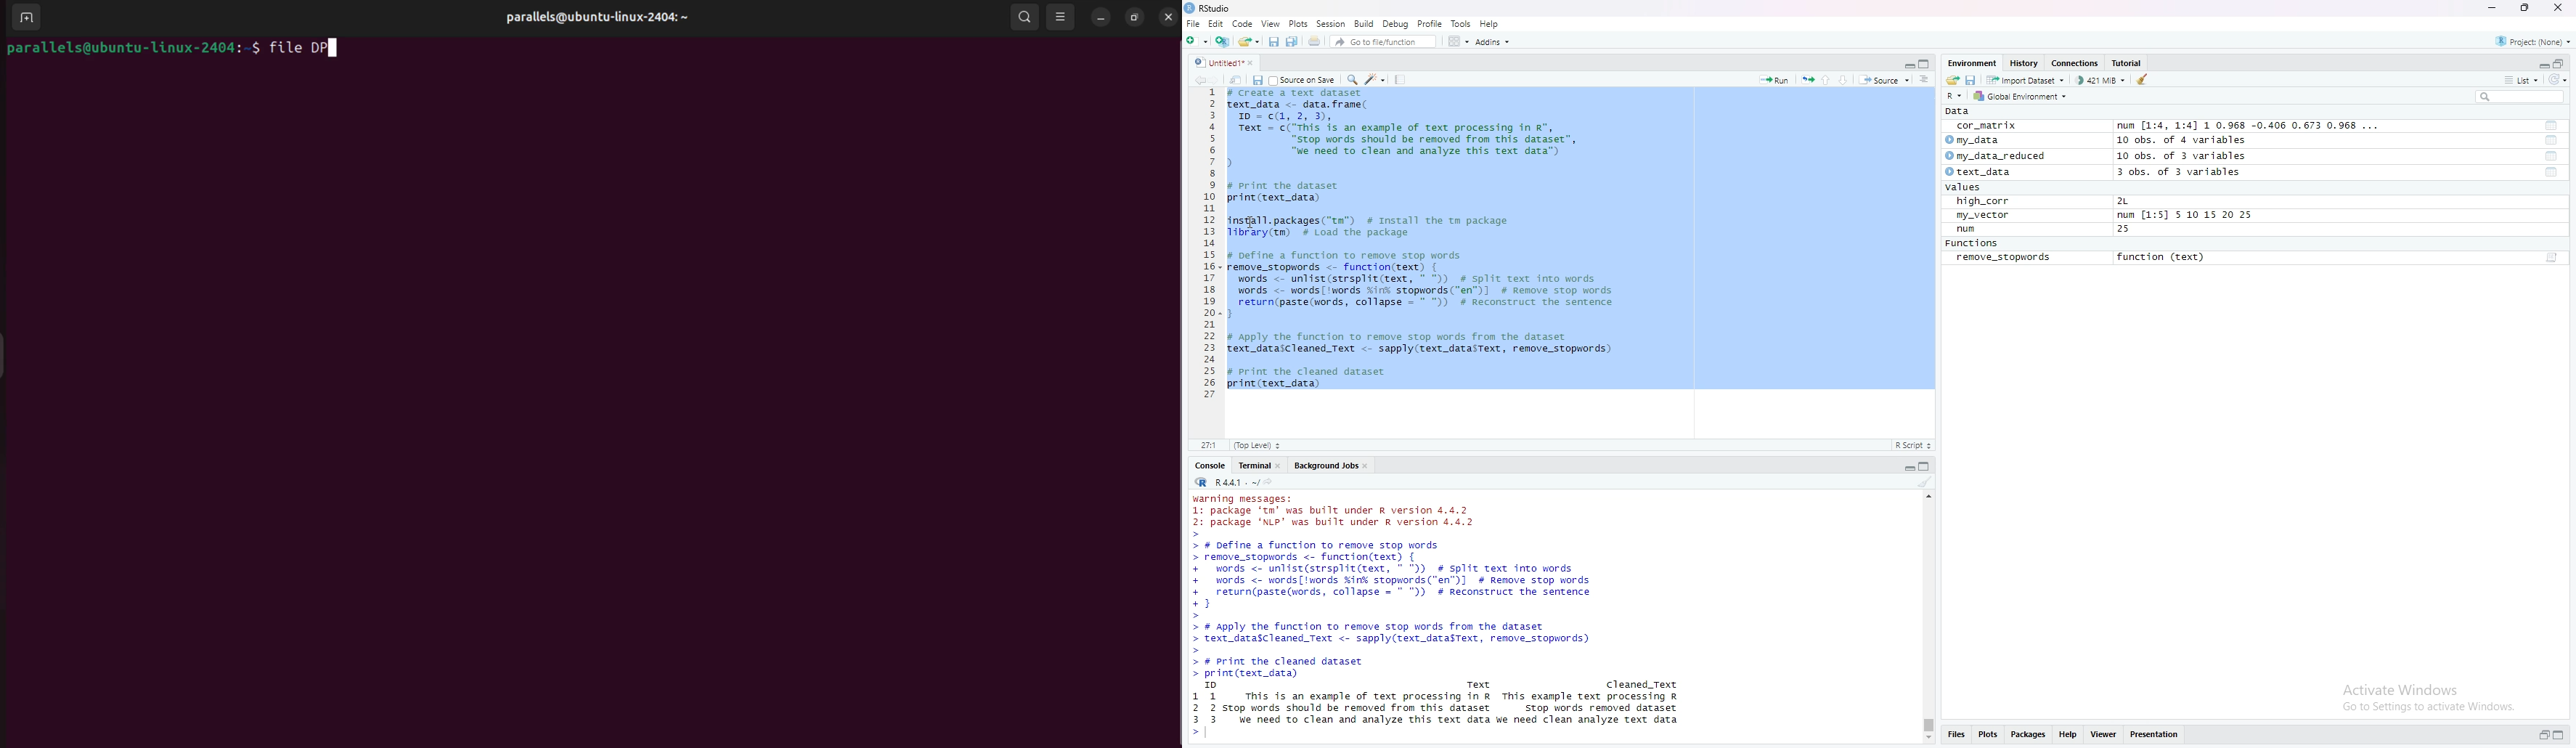 This screenshot has height=756, width=2576. What do you see at coordinates (1926, 466) in the screenshot?
I see `collapse` at bounding box center [1926, 466].